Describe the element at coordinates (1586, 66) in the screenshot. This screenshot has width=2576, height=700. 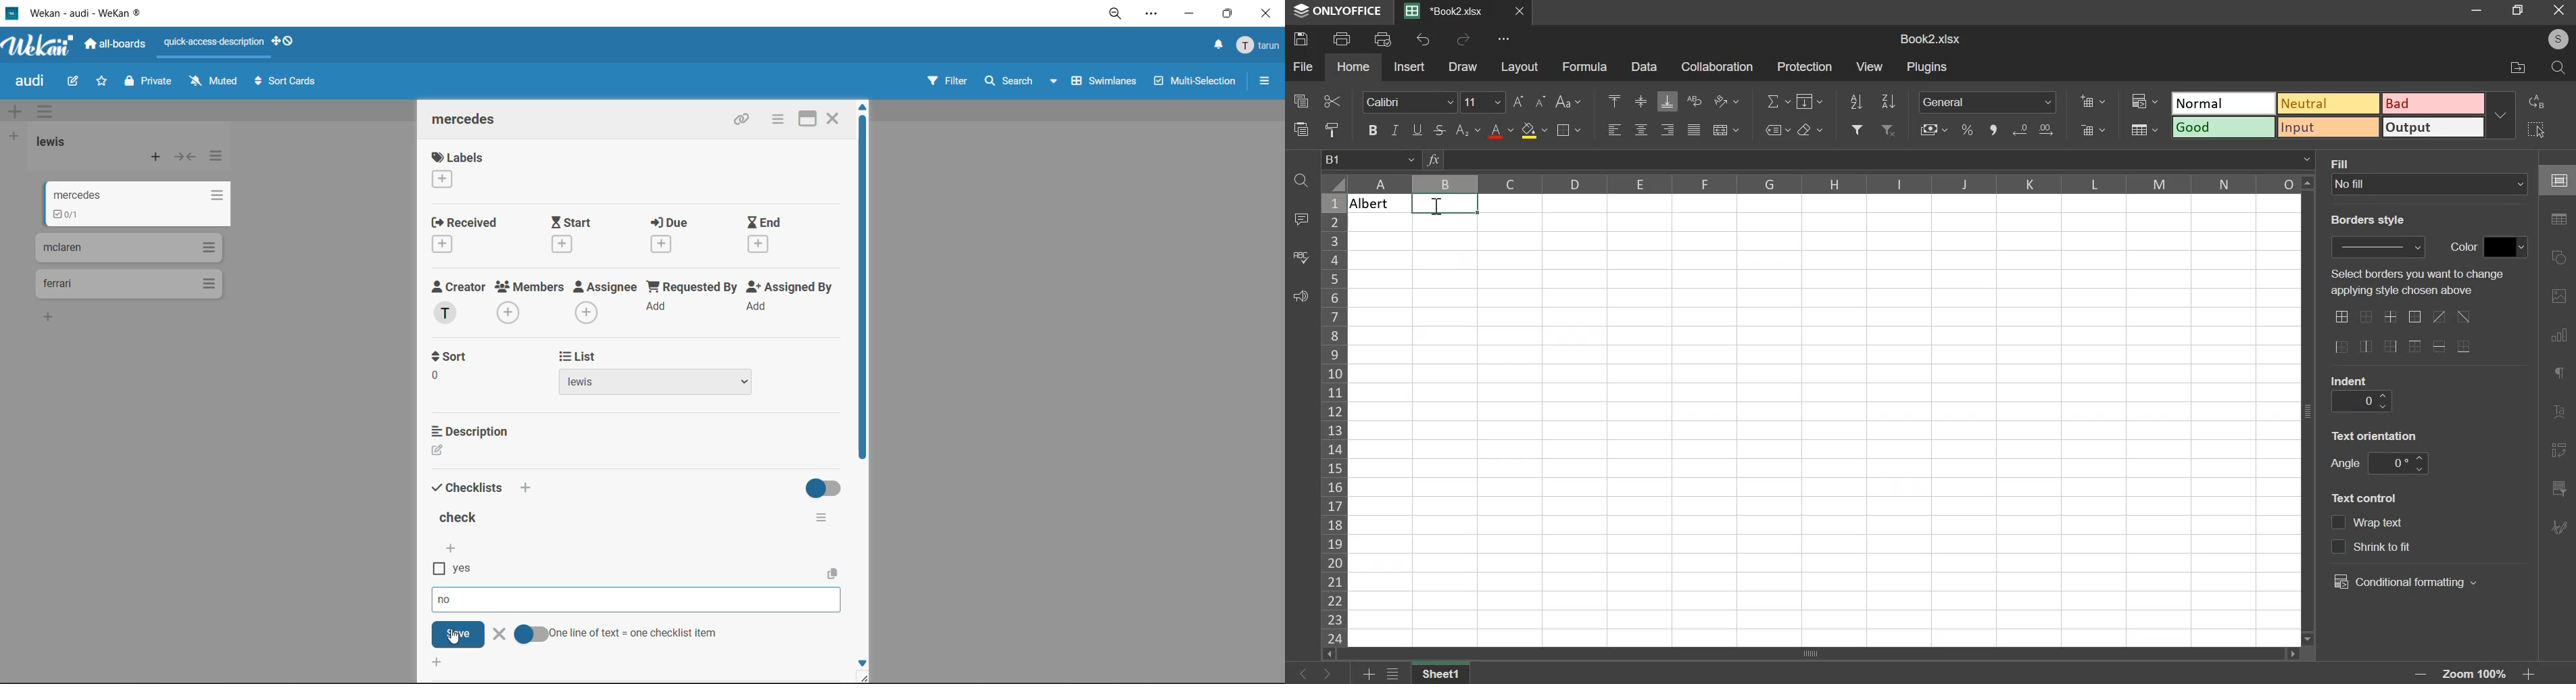
I see `formula` at that location.